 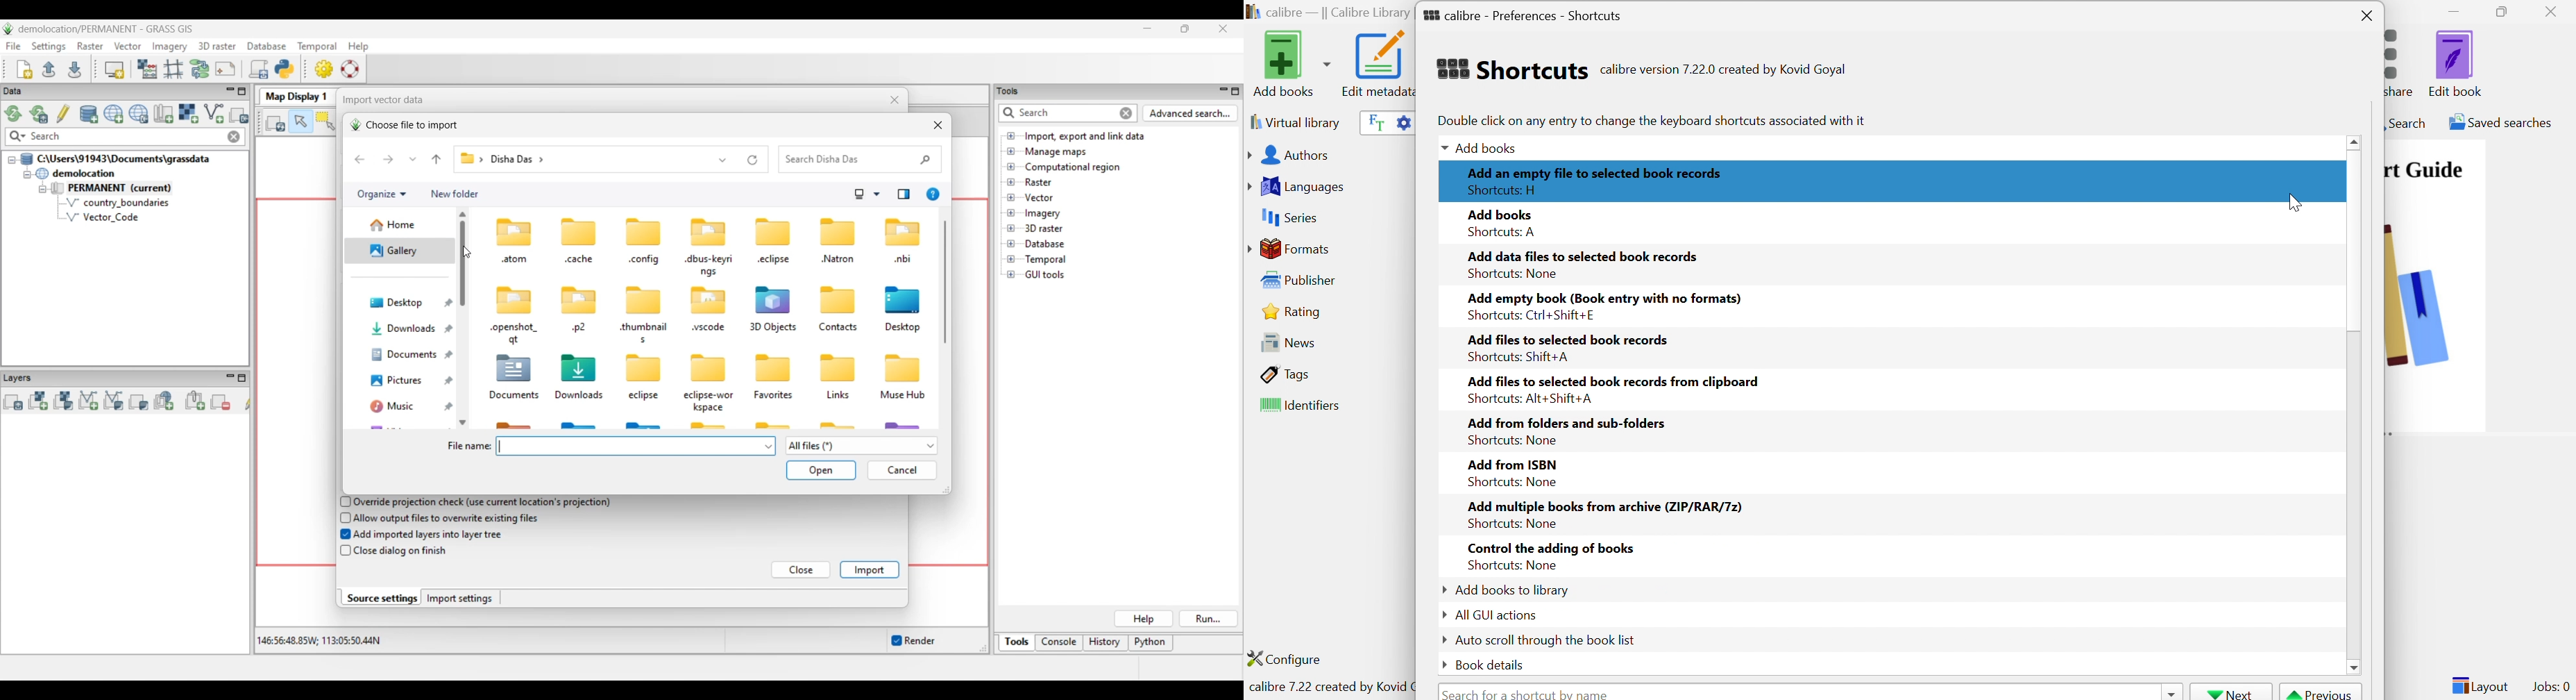 What do you see at coordinates (1511, 69) in the screenshot?
I see `Shortcuts` at bounding box center [1511, 69].